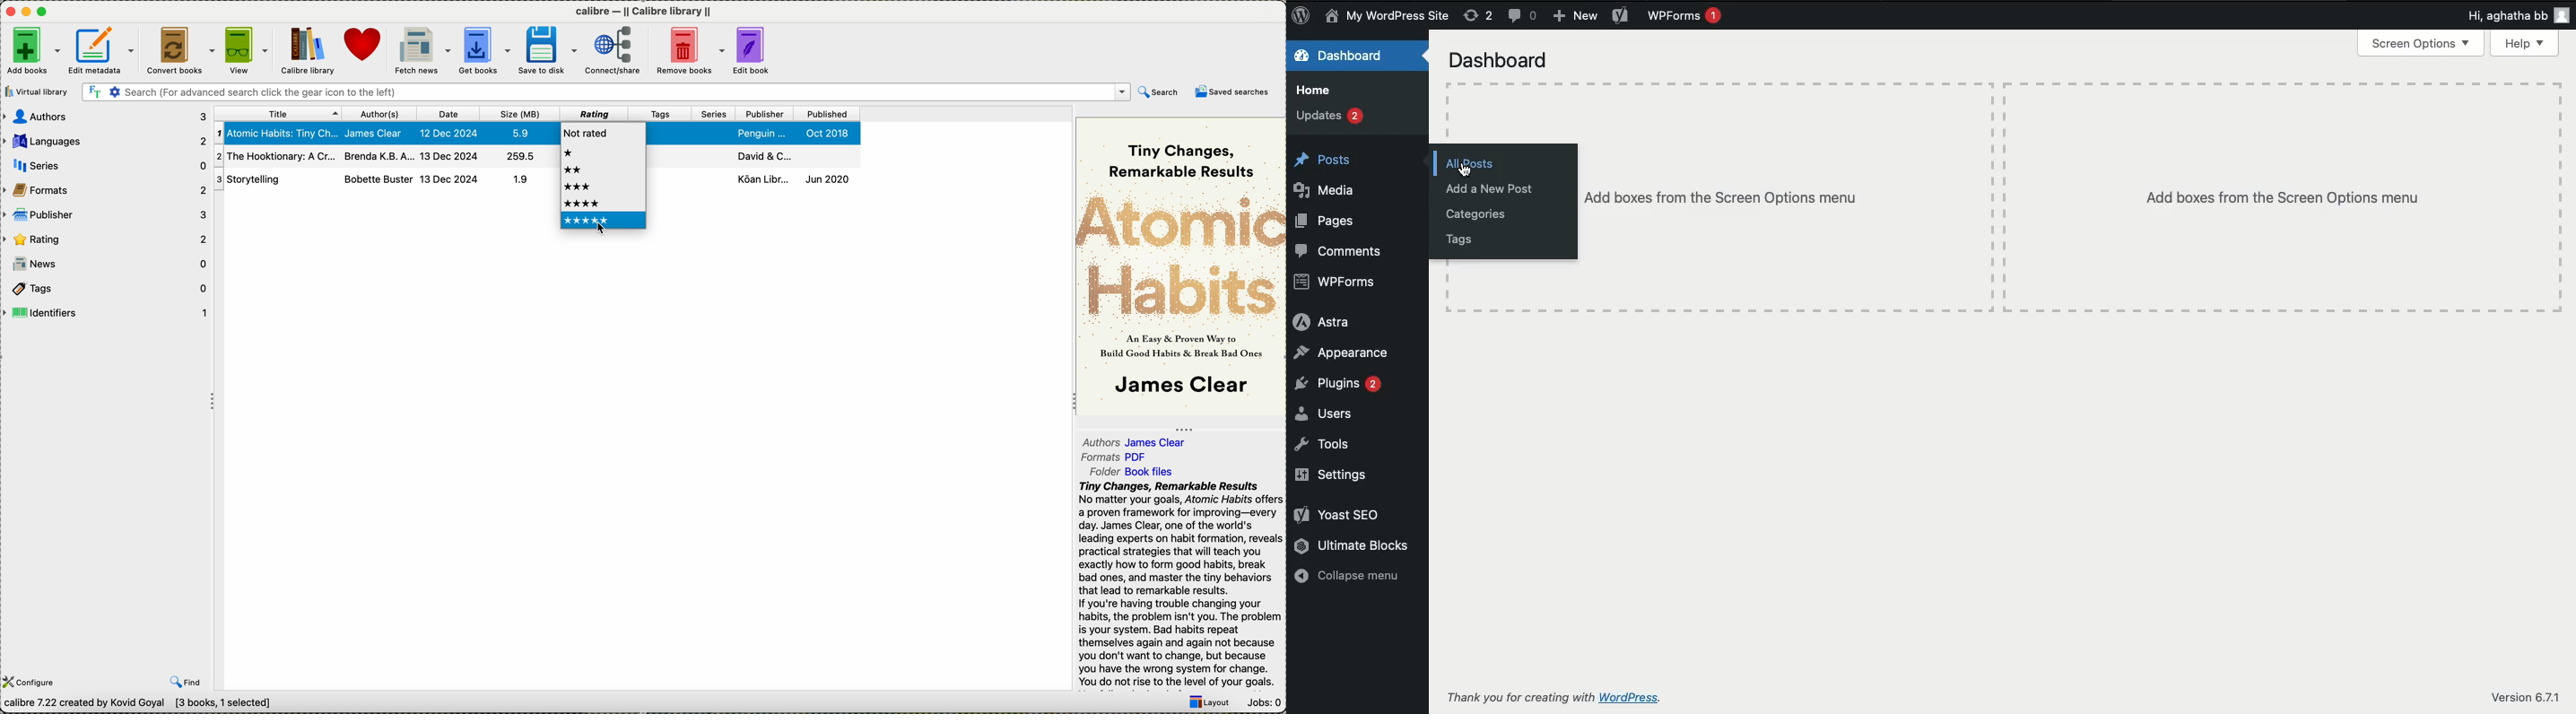  I want to click on James Clear, so click(1161, 442).